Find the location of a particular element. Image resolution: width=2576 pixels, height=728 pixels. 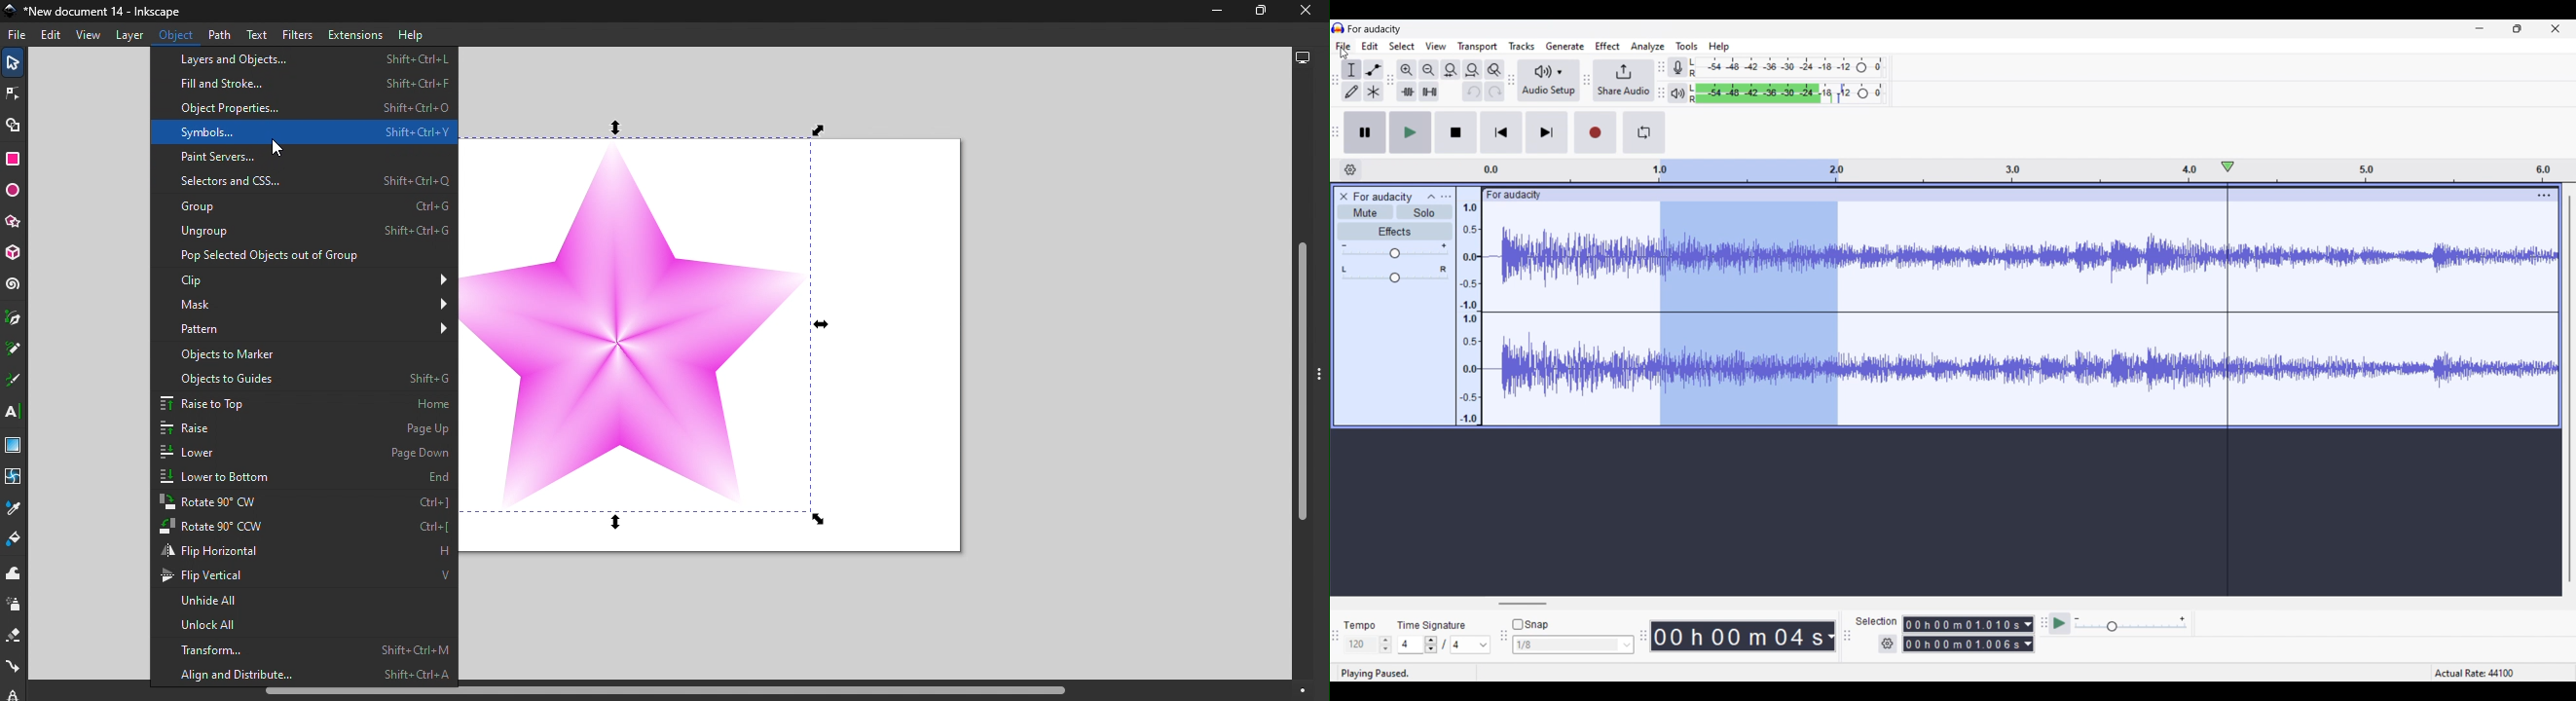

Edit menu is located at coordinates (1369, 46).